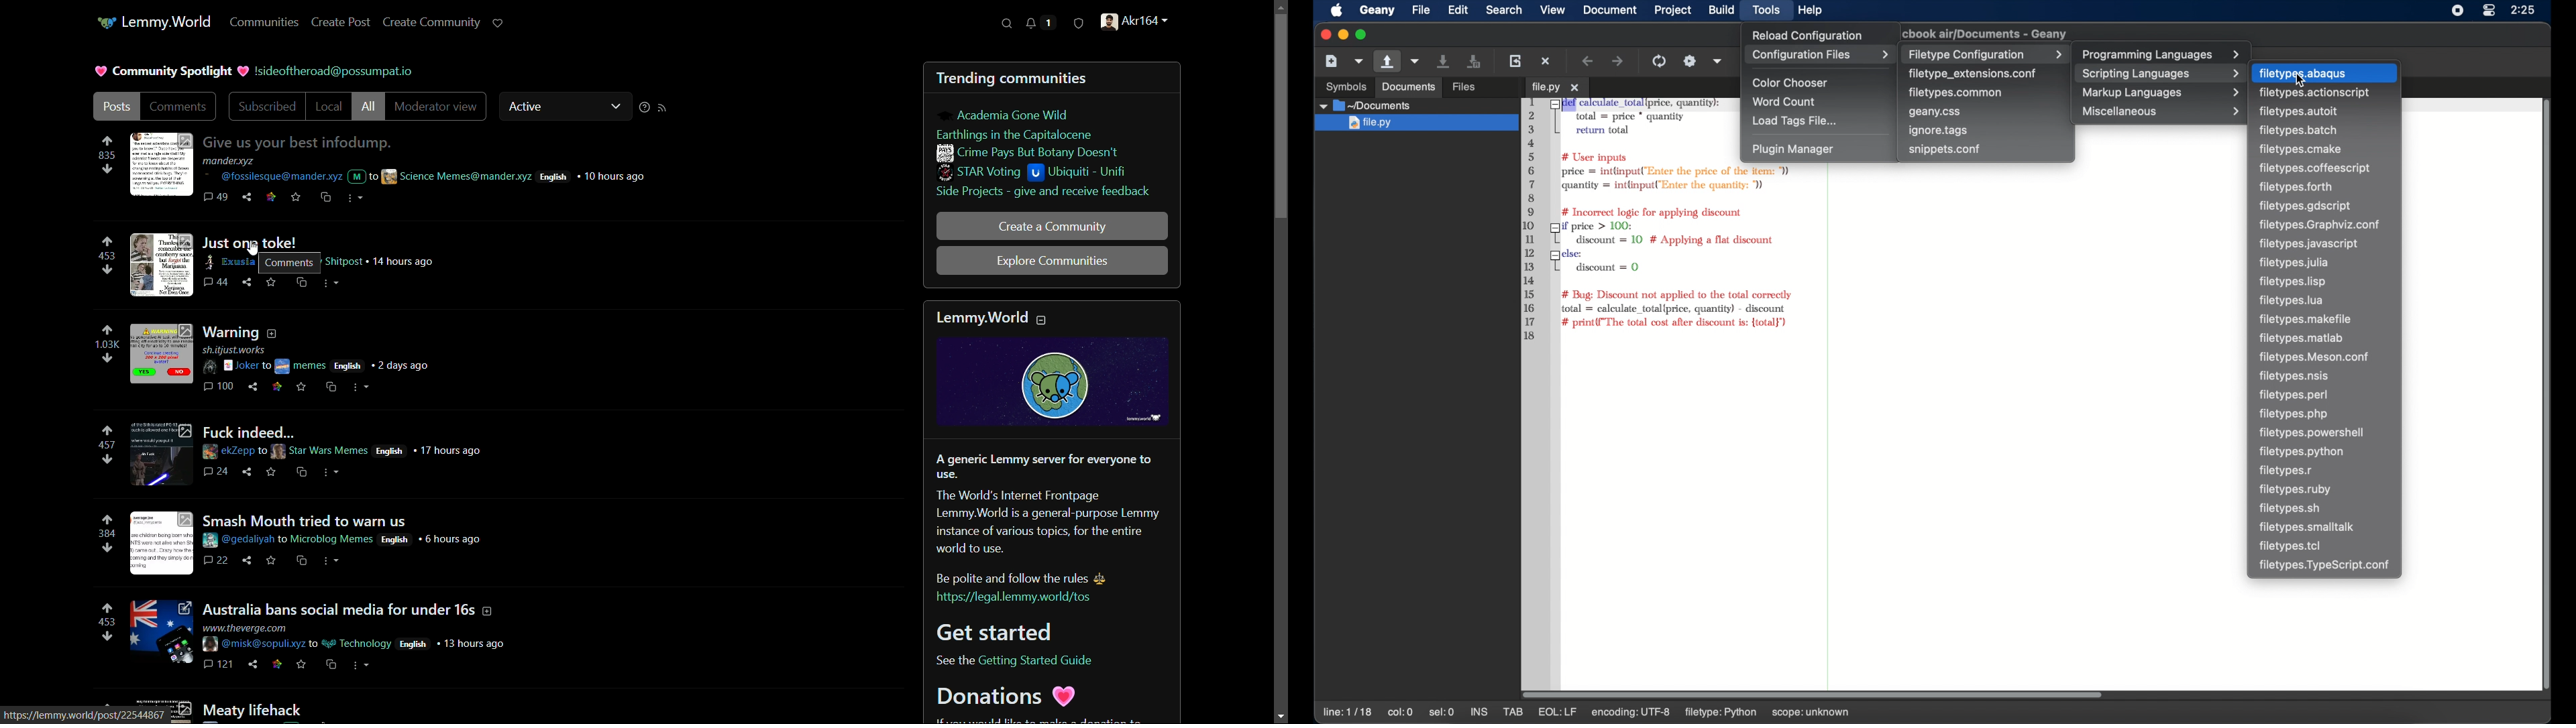 The width and height of the screenshot is (2576, 728). Describe the element at coordinates (1056, 261) in the screenshot. I see `explore communities` at that location.